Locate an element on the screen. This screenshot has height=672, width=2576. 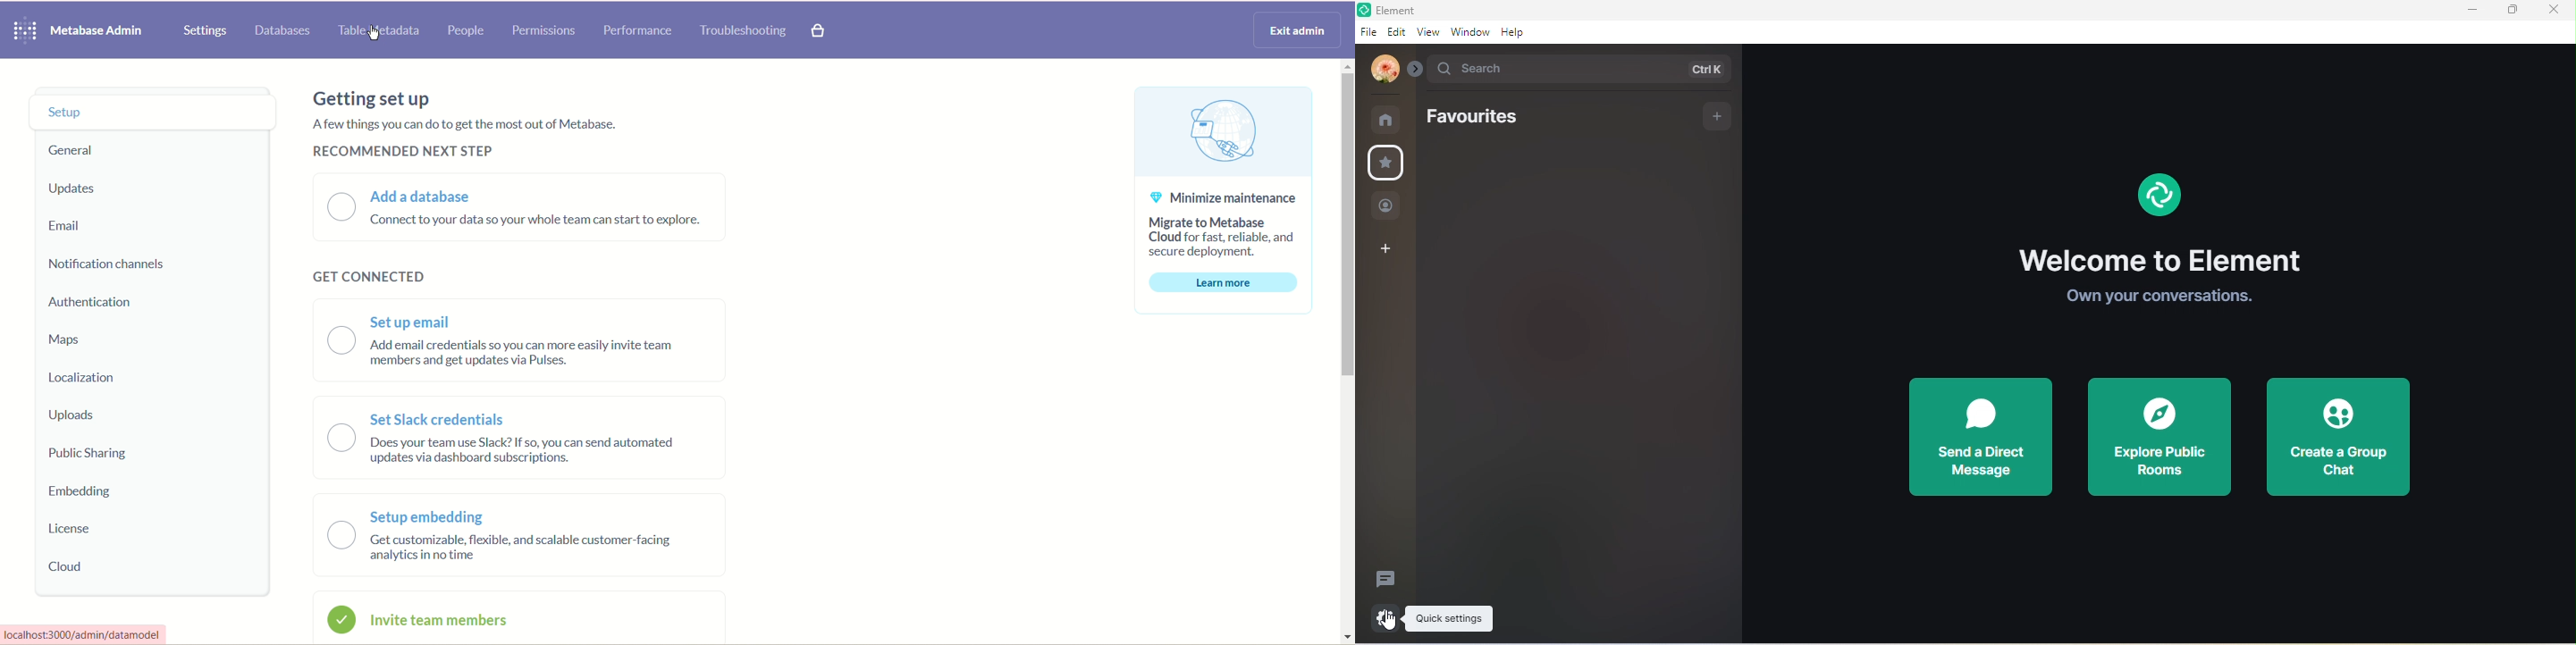
rooms is located at coordinates (1386, 119).